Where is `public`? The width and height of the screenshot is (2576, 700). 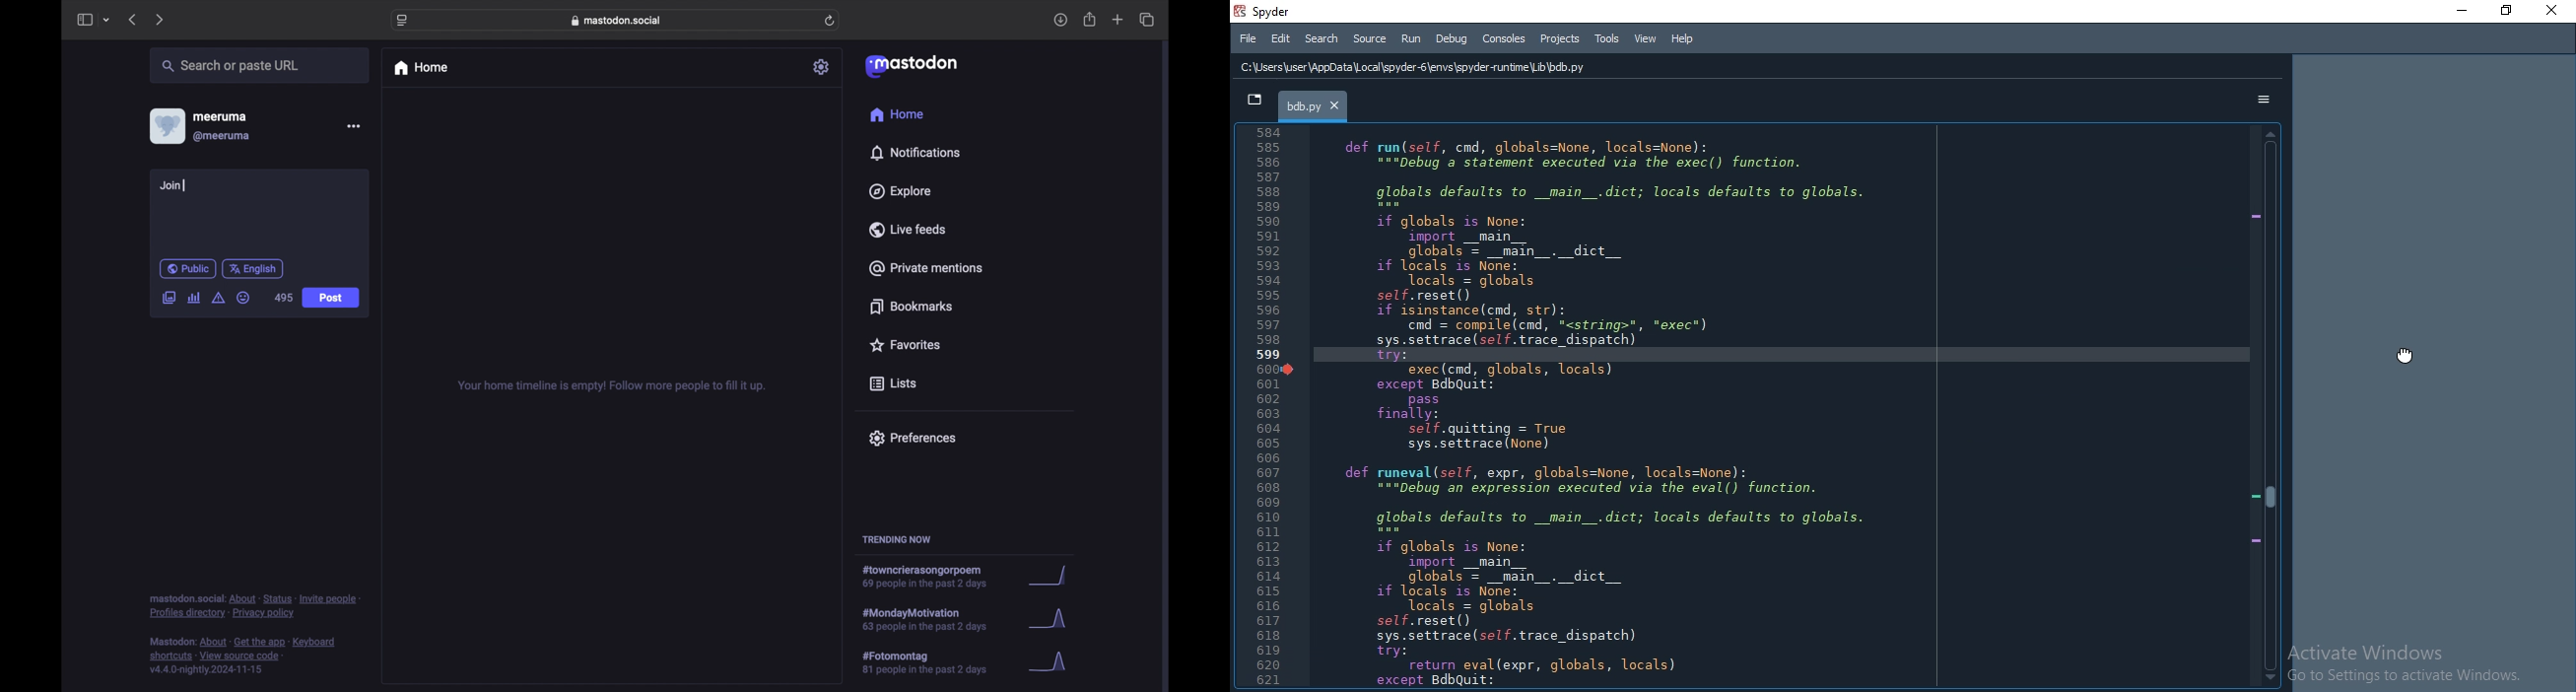 public is located at coordinates (187, 268).